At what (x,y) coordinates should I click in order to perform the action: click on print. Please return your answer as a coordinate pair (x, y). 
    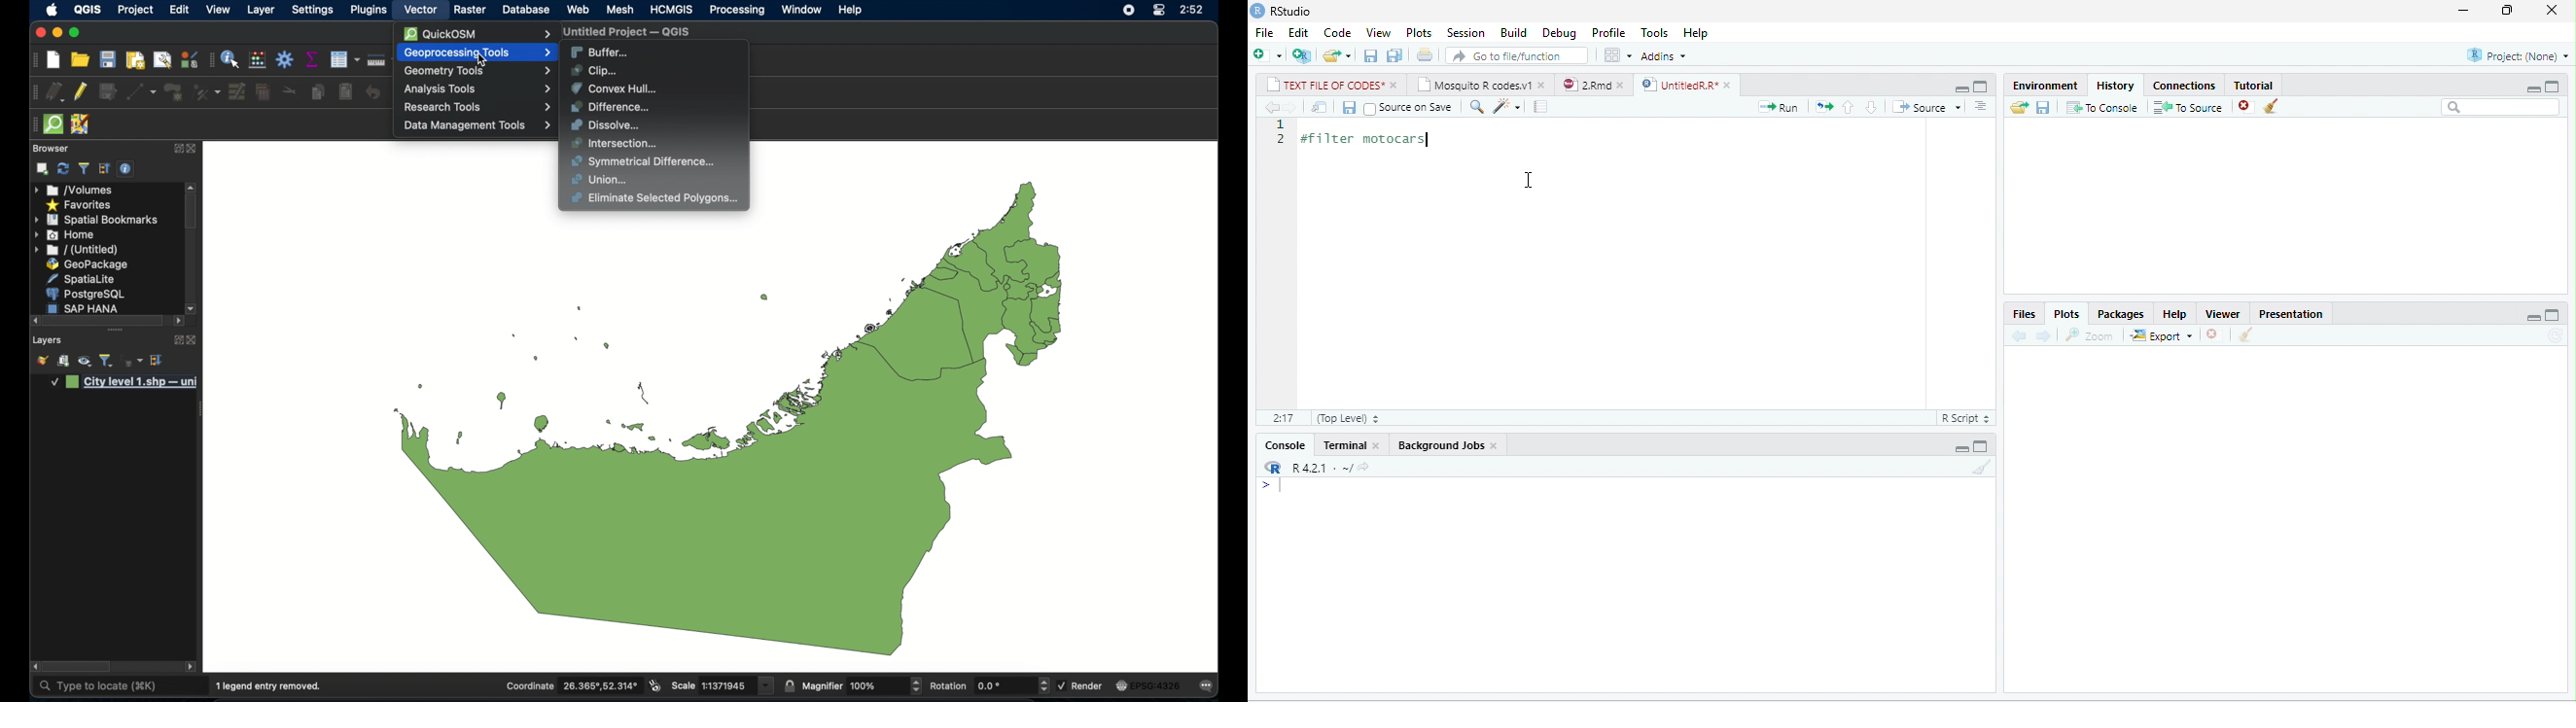
    Looking at the image, I should click on (1425, 54).